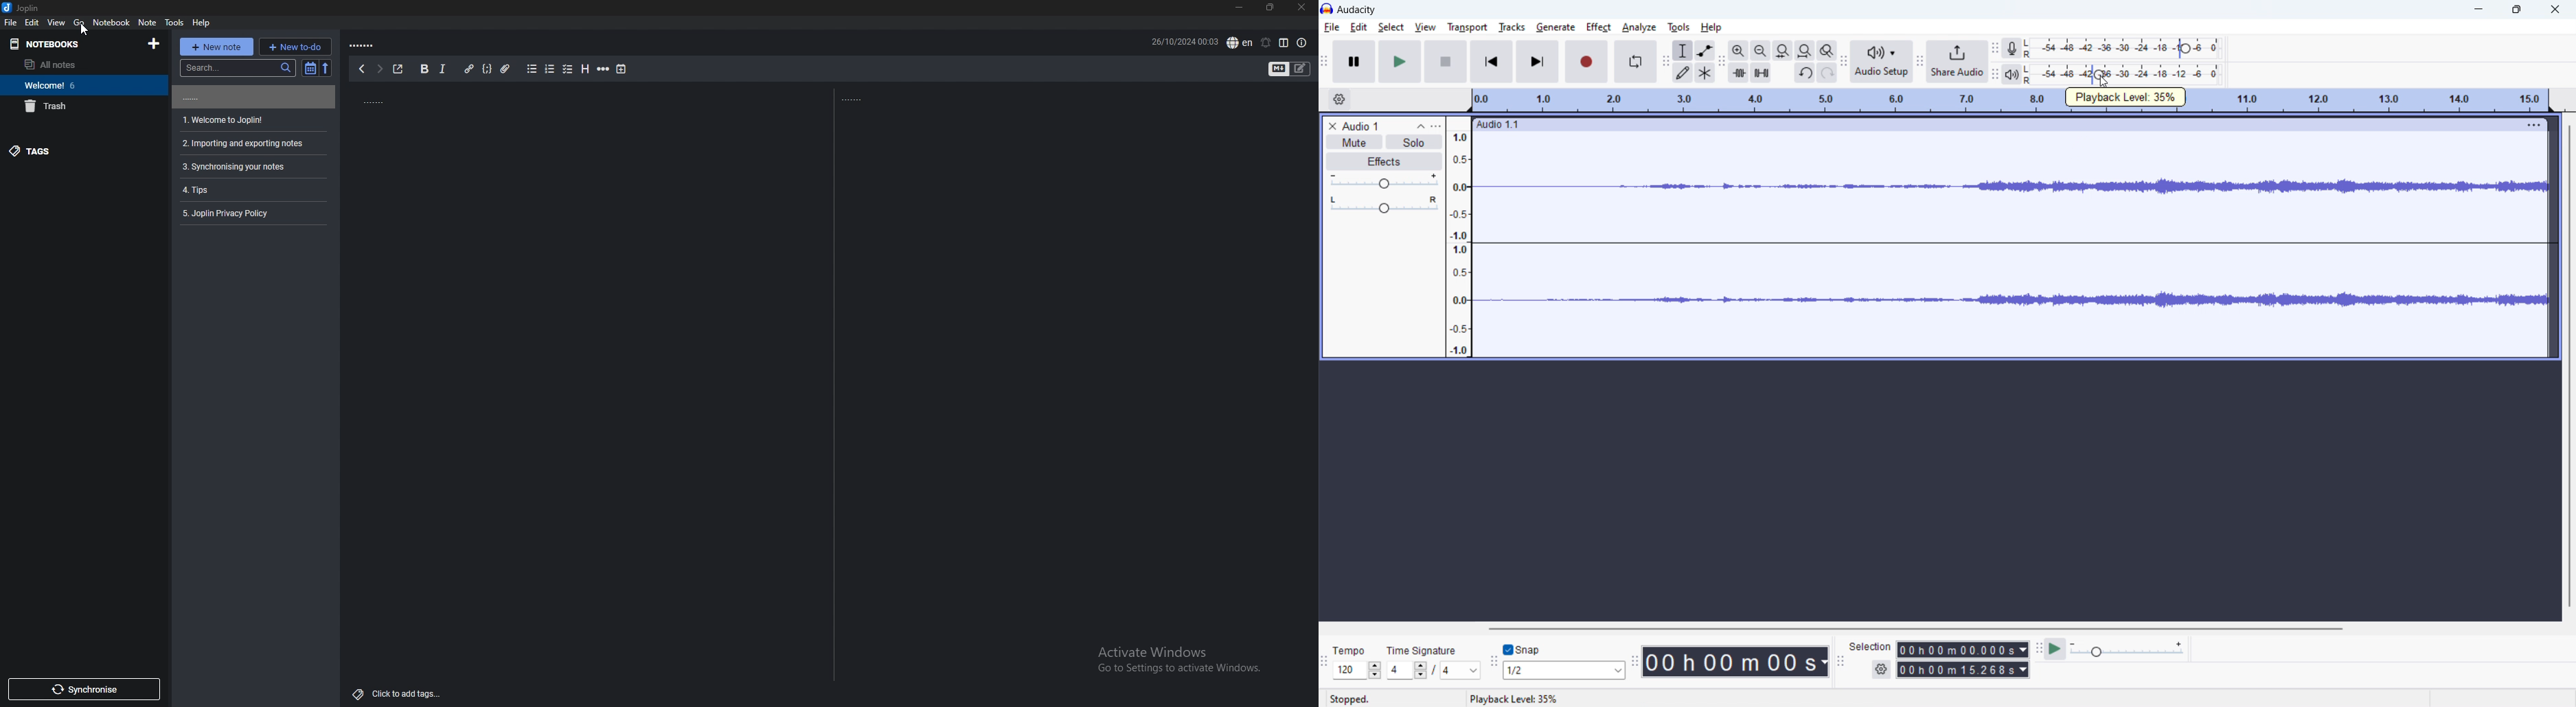  What do you see at coordinates (1174, 660) in the screenshot?
I see `` at bounding box center [1174, 660].